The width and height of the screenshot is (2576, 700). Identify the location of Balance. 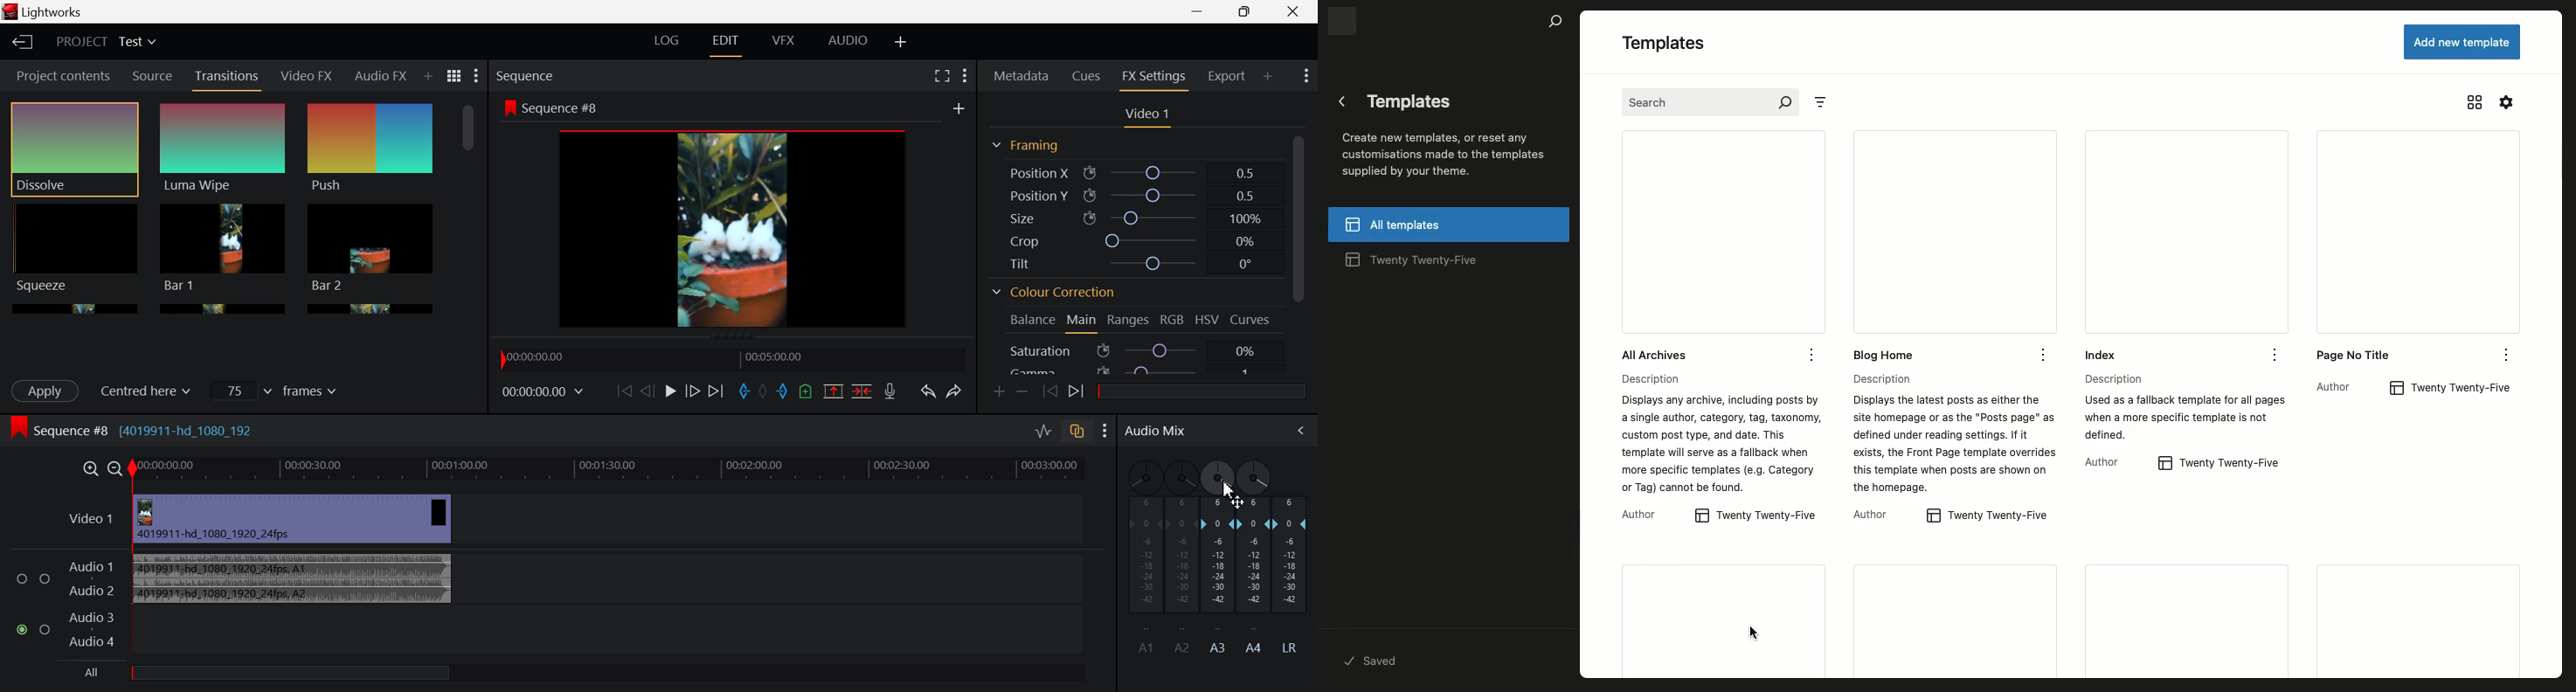
(1031, 321).